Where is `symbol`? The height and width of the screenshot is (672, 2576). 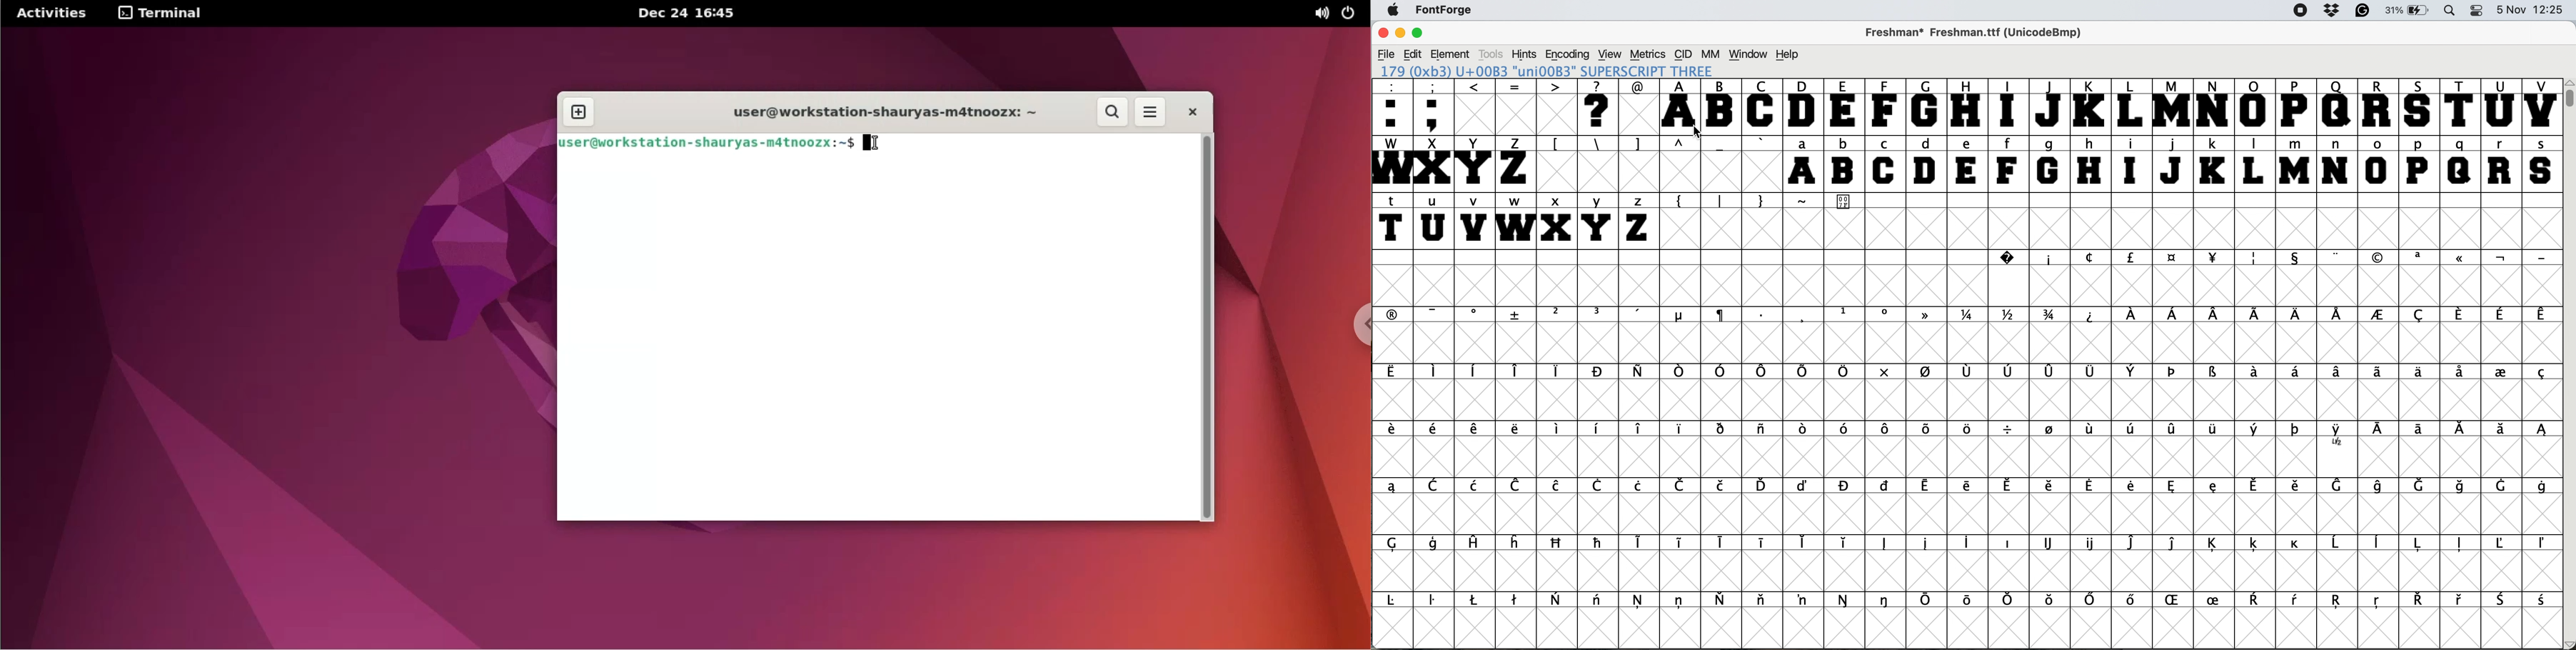 symbol is located at coordinates (2296, 543).